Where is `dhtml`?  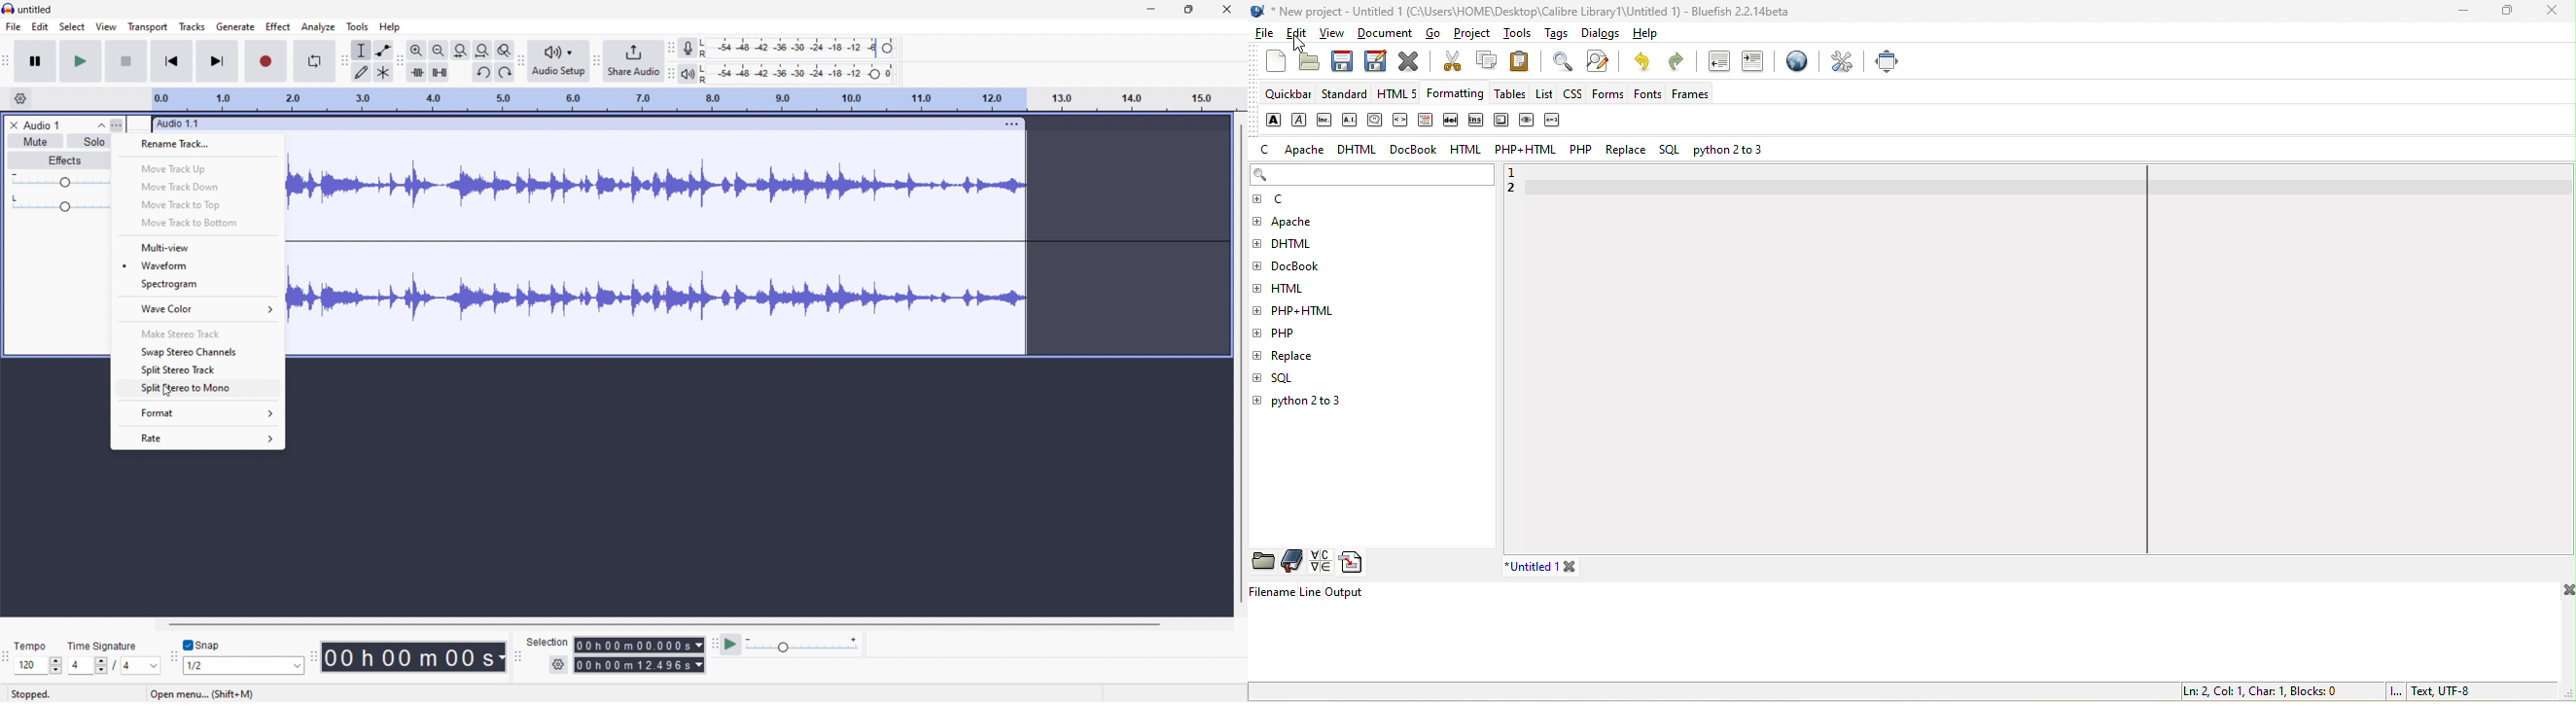
dhtml is located at coordinates (1299, 247).